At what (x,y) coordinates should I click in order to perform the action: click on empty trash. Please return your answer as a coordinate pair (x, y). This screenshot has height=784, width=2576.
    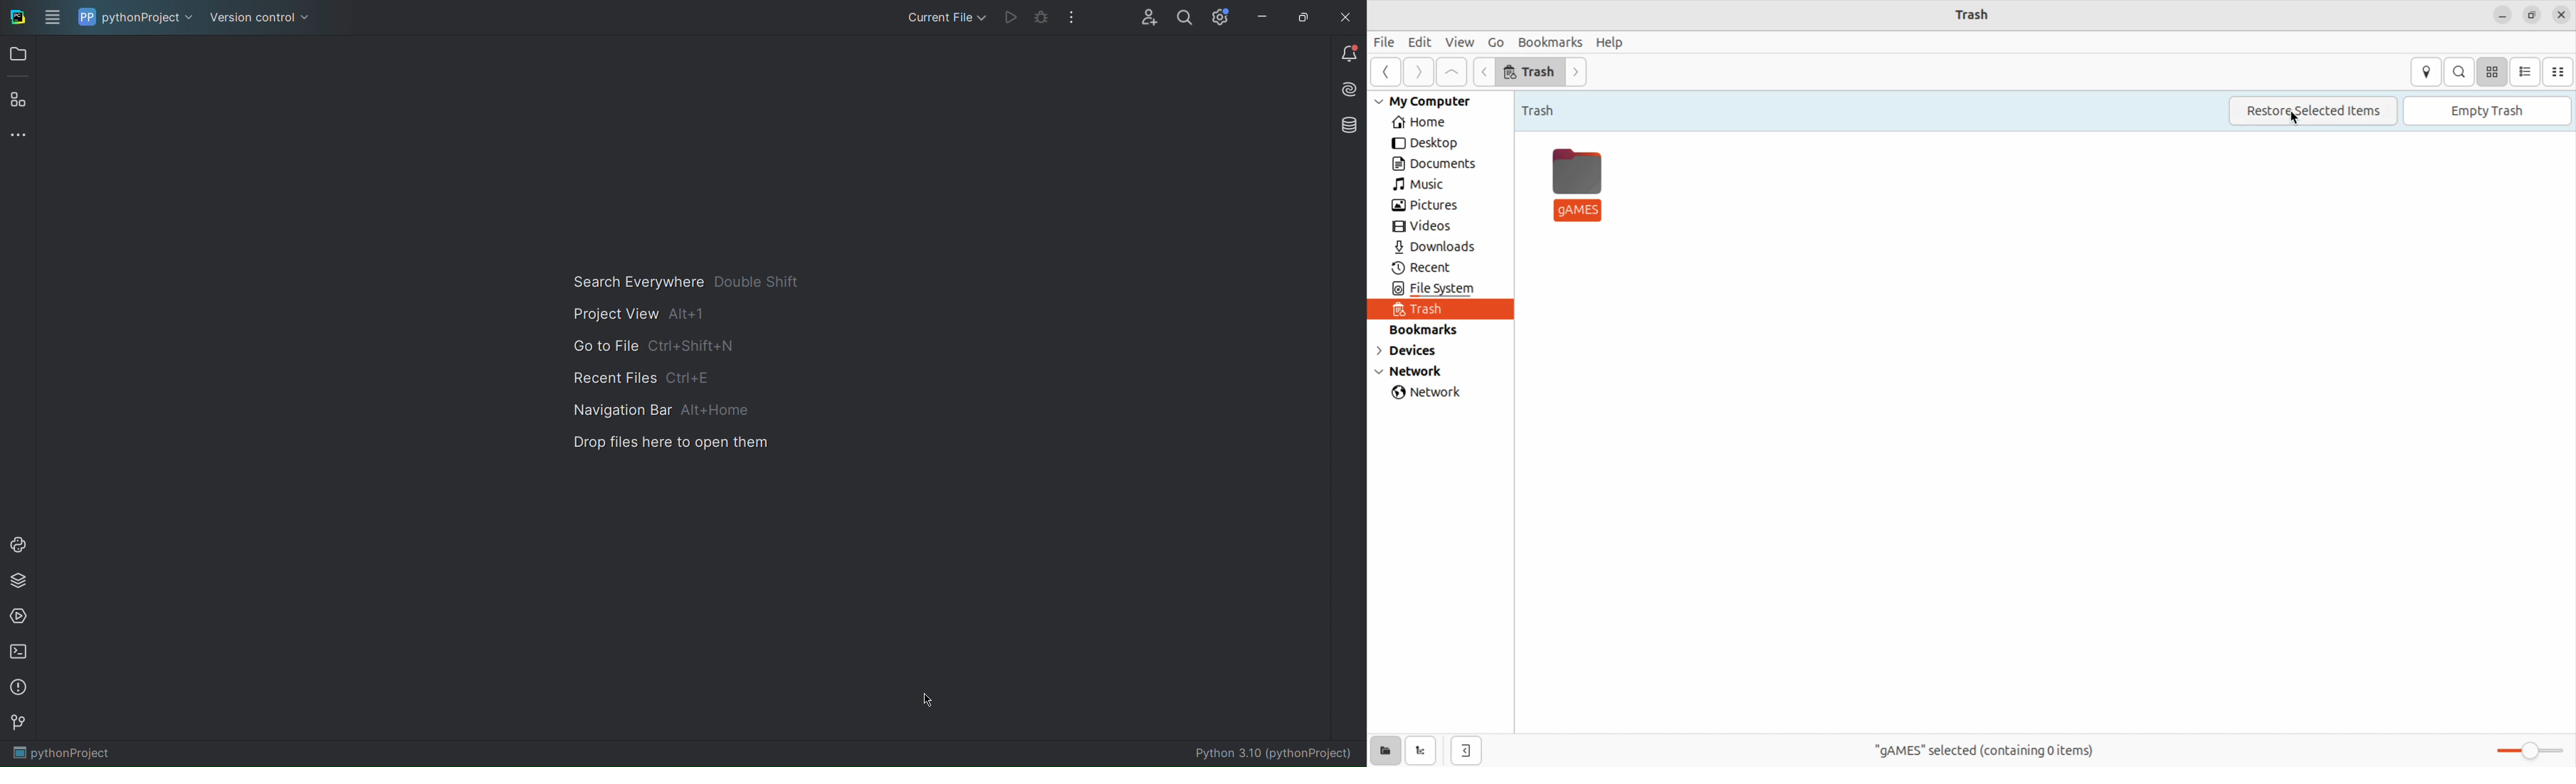
    Looking at the image, I should click on (2488, 111).